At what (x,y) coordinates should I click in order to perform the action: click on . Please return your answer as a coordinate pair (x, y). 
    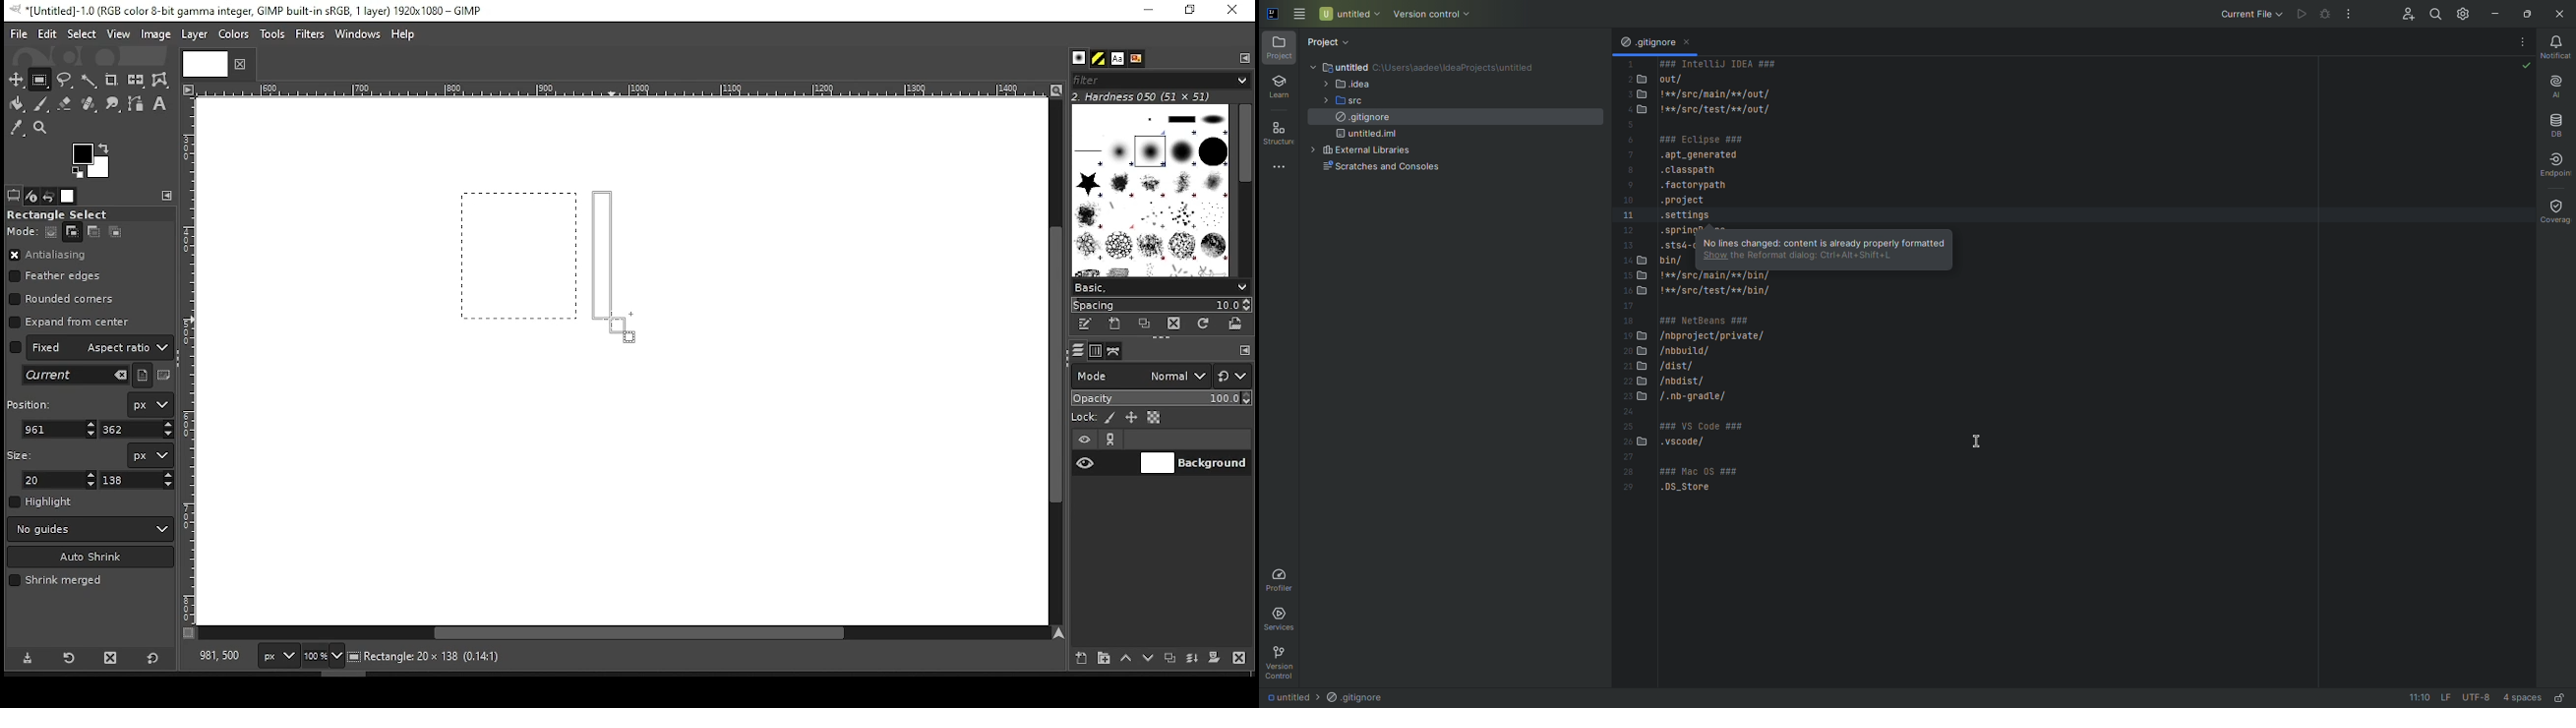
    Looking at the image, I should click on (190, 361).